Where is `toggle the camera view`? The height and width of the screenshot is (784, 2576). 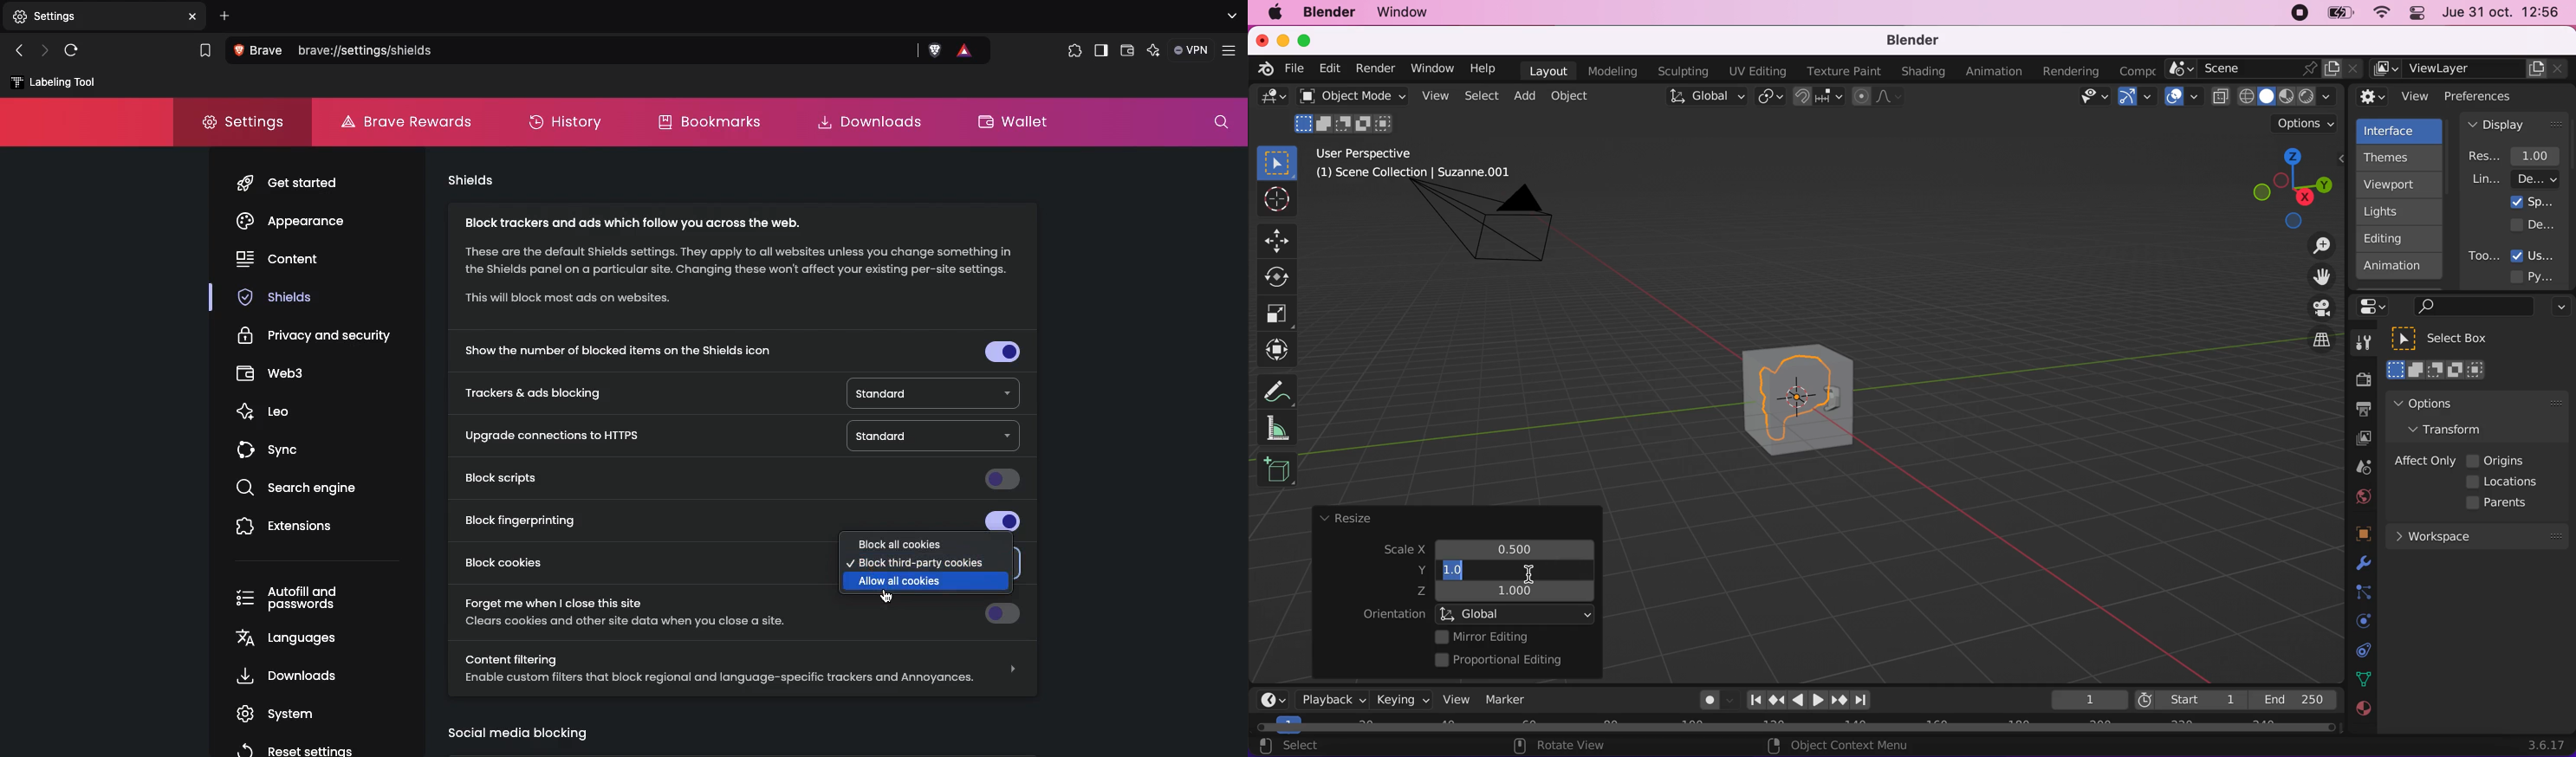
toggle the camera view is located at coordinates (2315, 309).